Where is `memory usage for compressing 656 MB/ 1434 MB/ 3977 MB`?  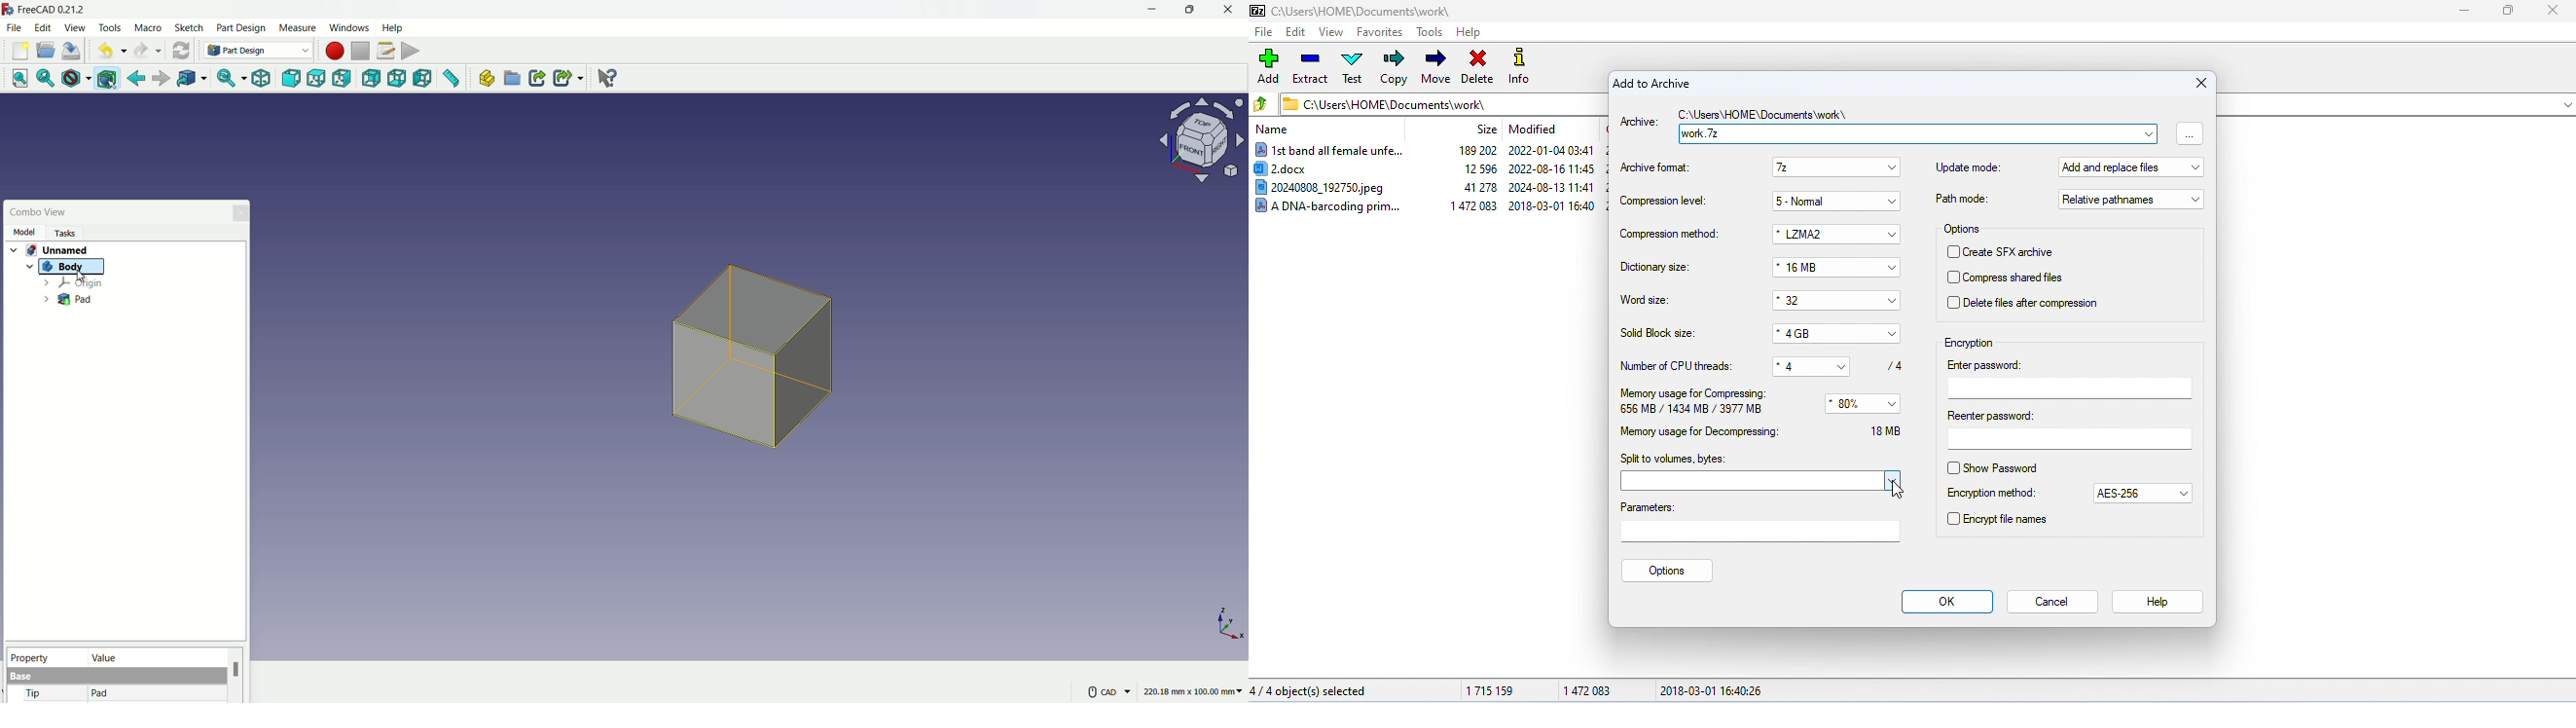 memory usage for compressing 656 MB/ 1434 MB/ 3977 MB is located at coordinates (1695, 402).